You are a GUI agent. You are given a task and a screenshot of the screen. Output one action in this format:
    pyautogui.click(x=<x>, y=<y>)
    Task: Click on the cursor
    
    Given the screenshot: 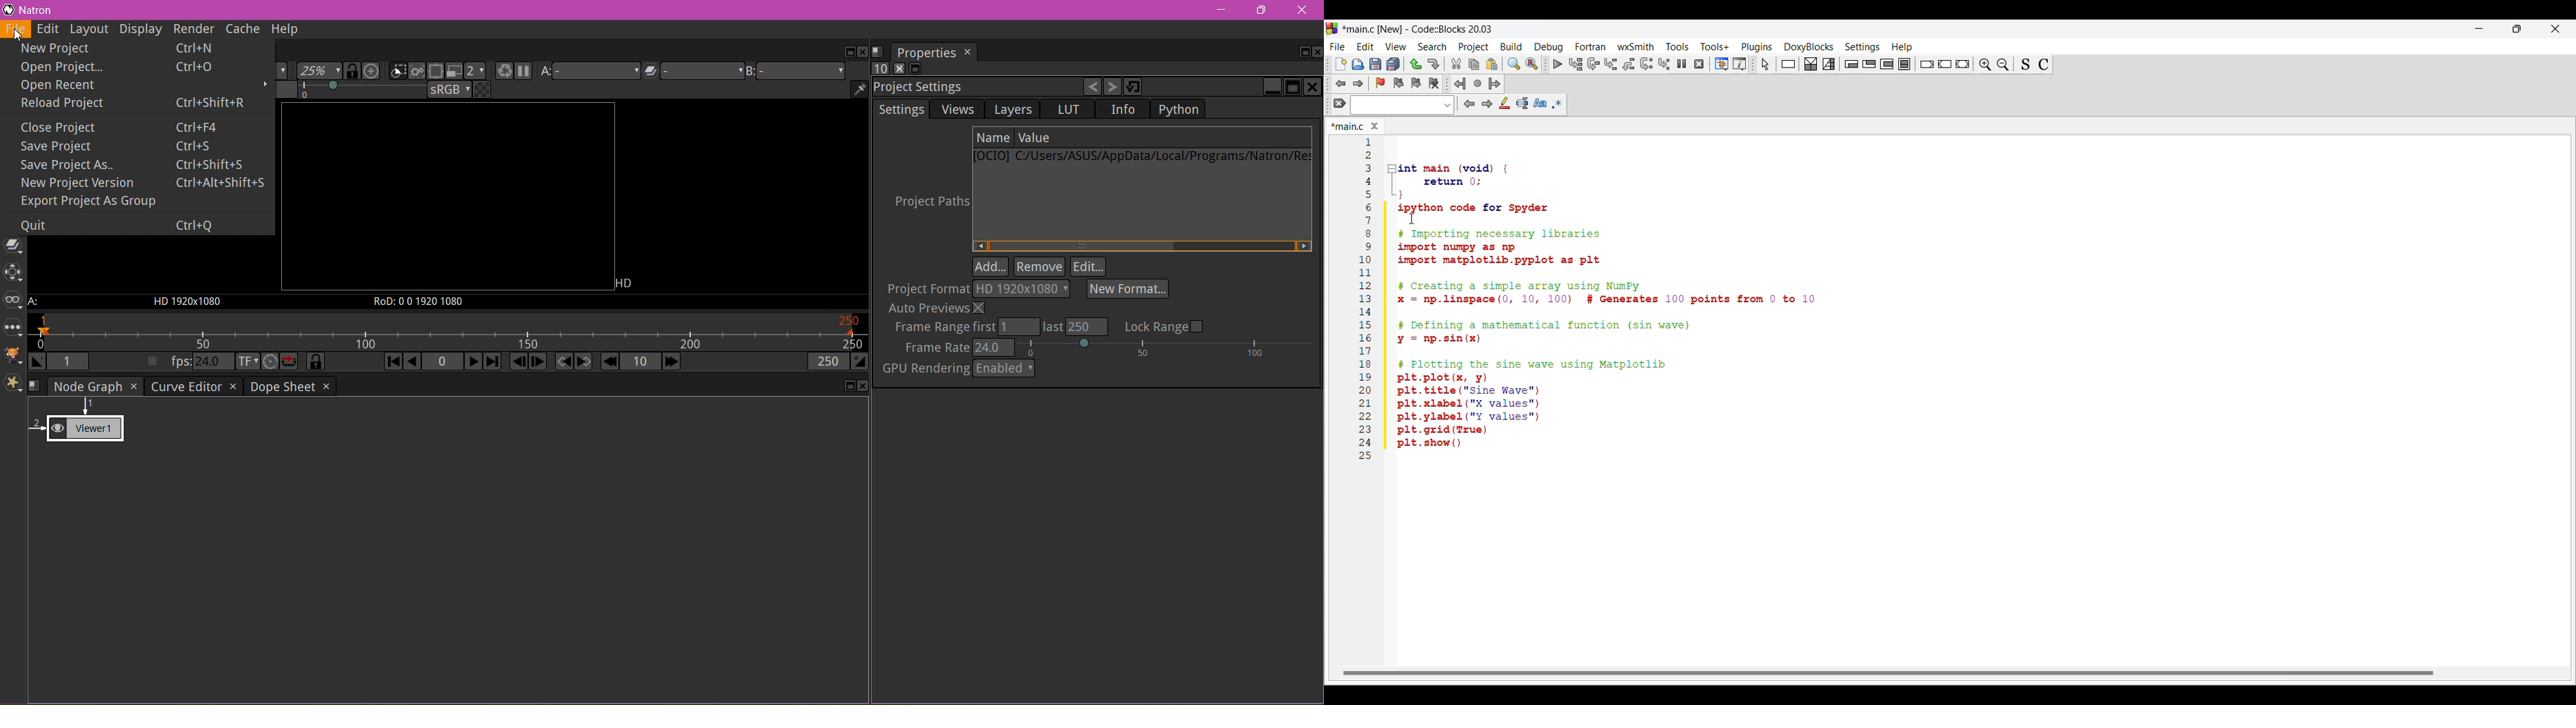 What is the action you would take?
    pyautogui.click(x=1414, y=215)
    